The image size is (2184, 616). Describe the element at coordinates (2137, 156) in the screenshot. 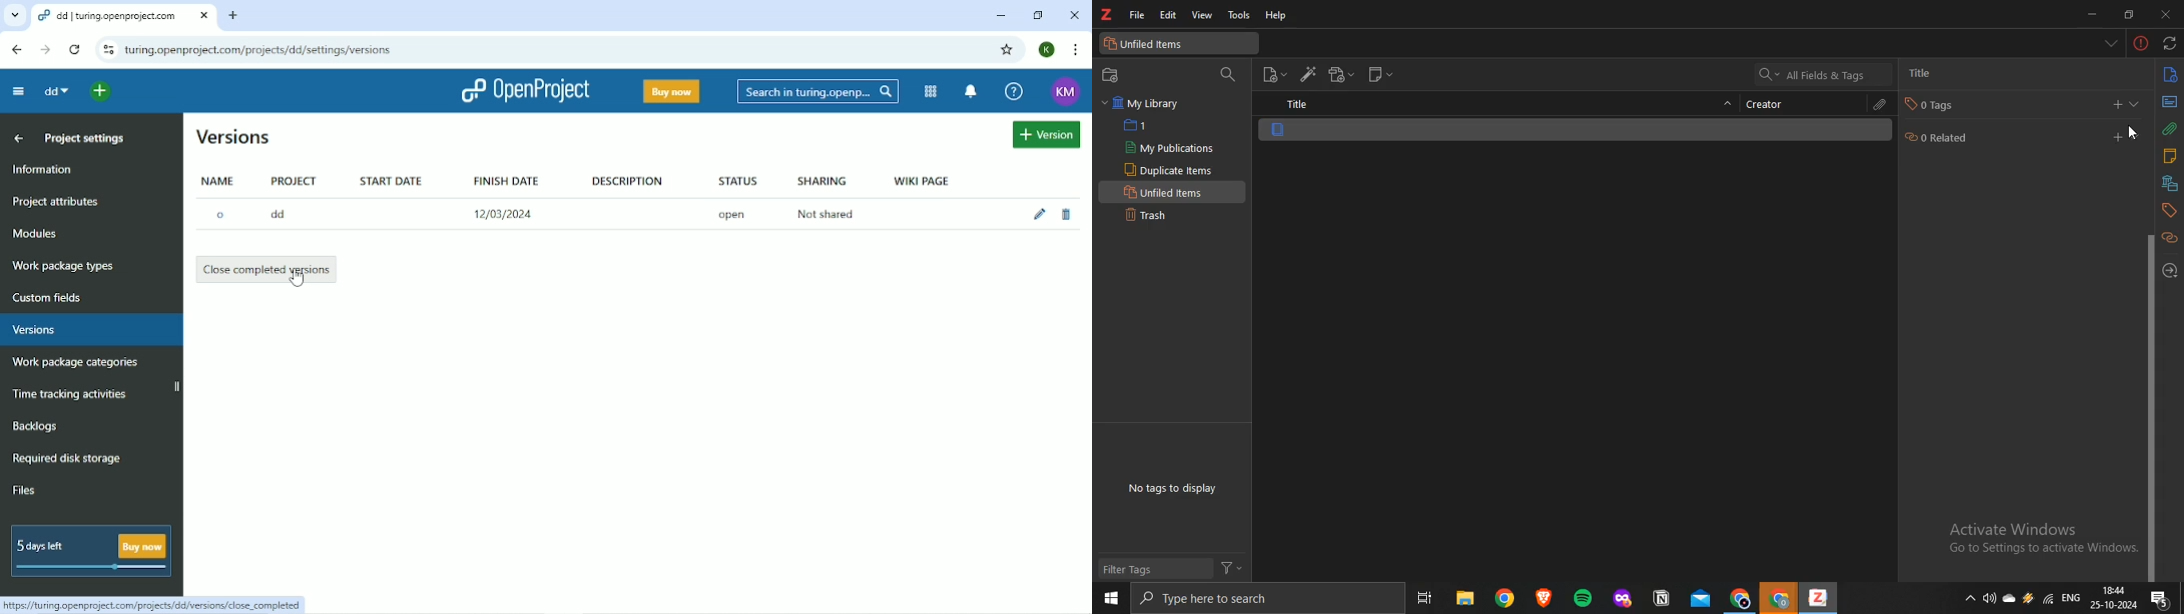

I see `expand section` at that location.